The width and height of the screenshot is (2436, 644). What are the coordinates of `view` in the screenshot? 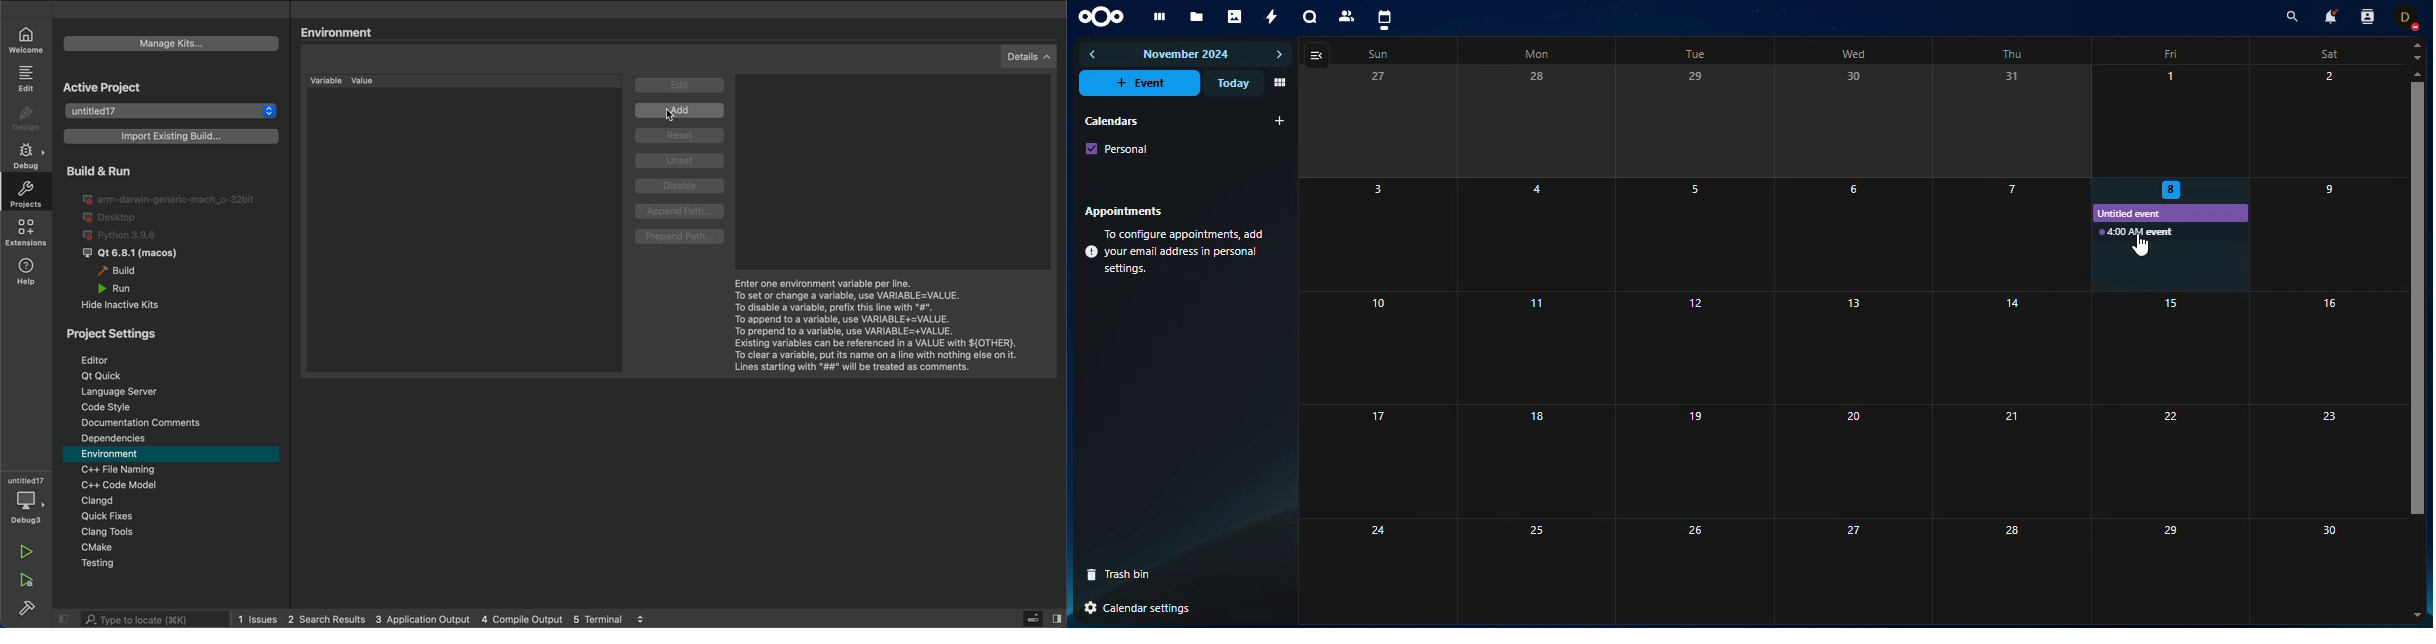 It's located at (1278, 83).